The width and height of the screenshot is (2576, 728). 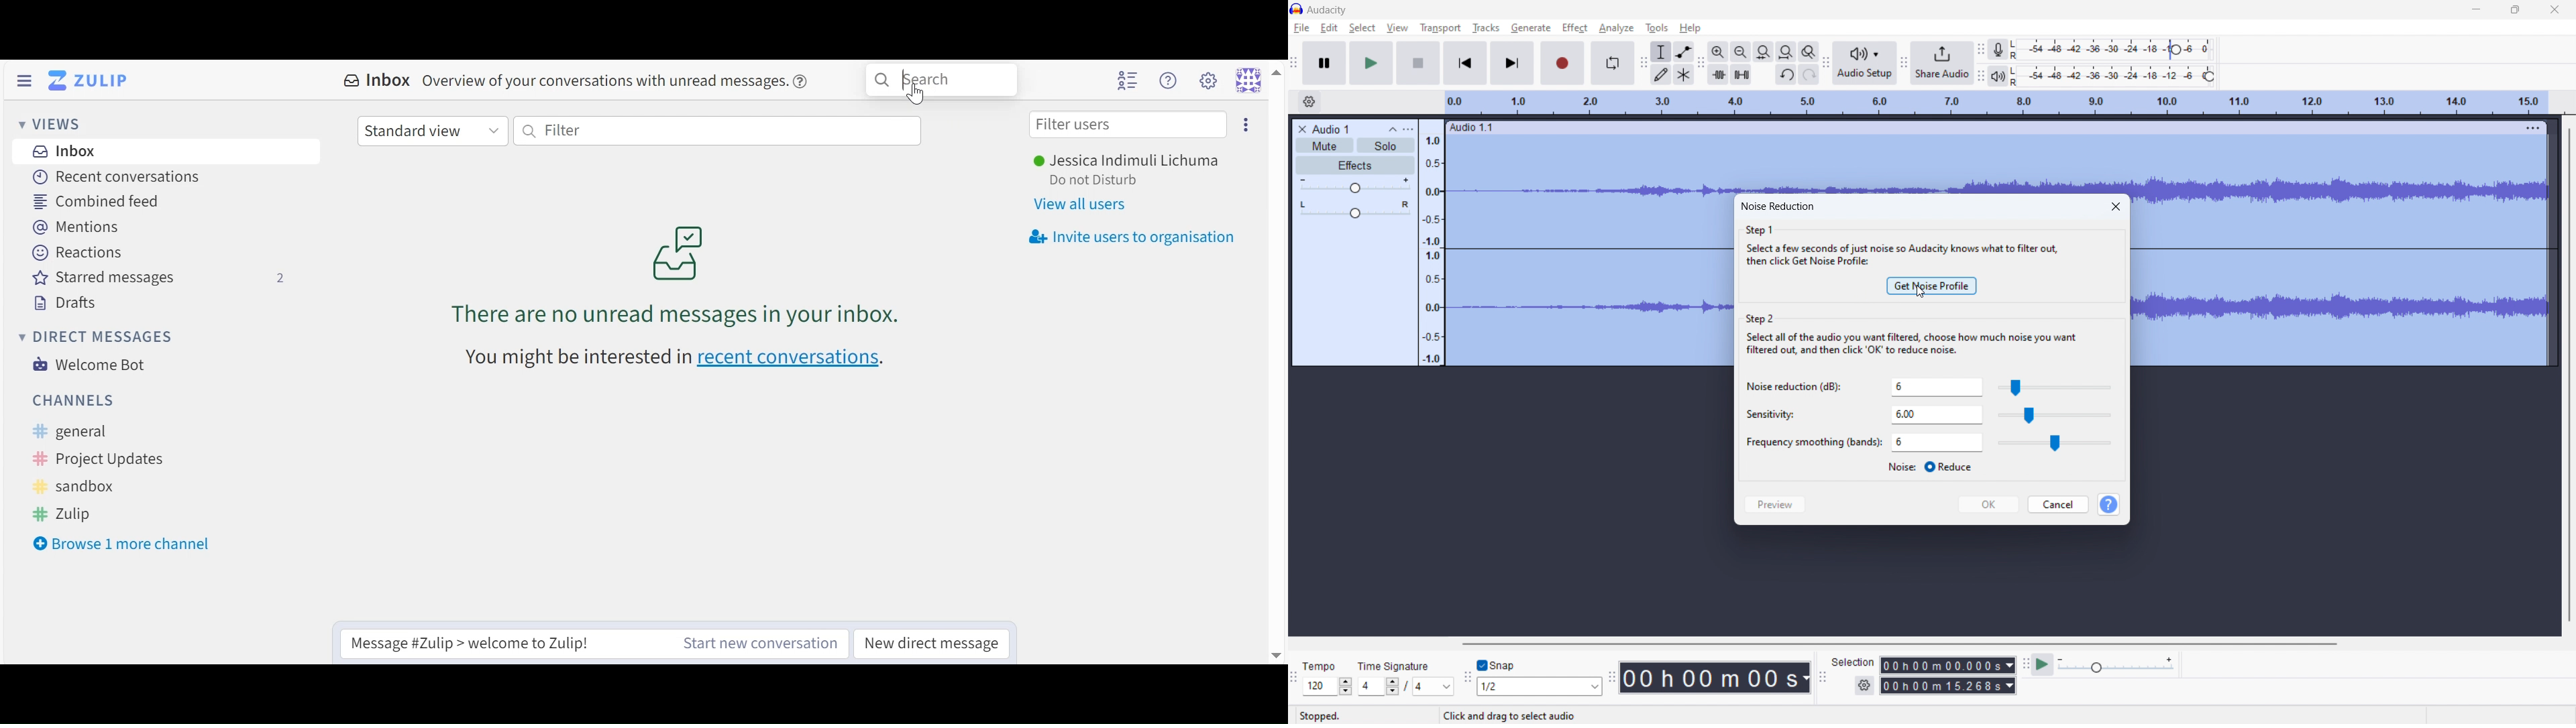 I want to click on Recent Conversations, so click(x=115, y=176).